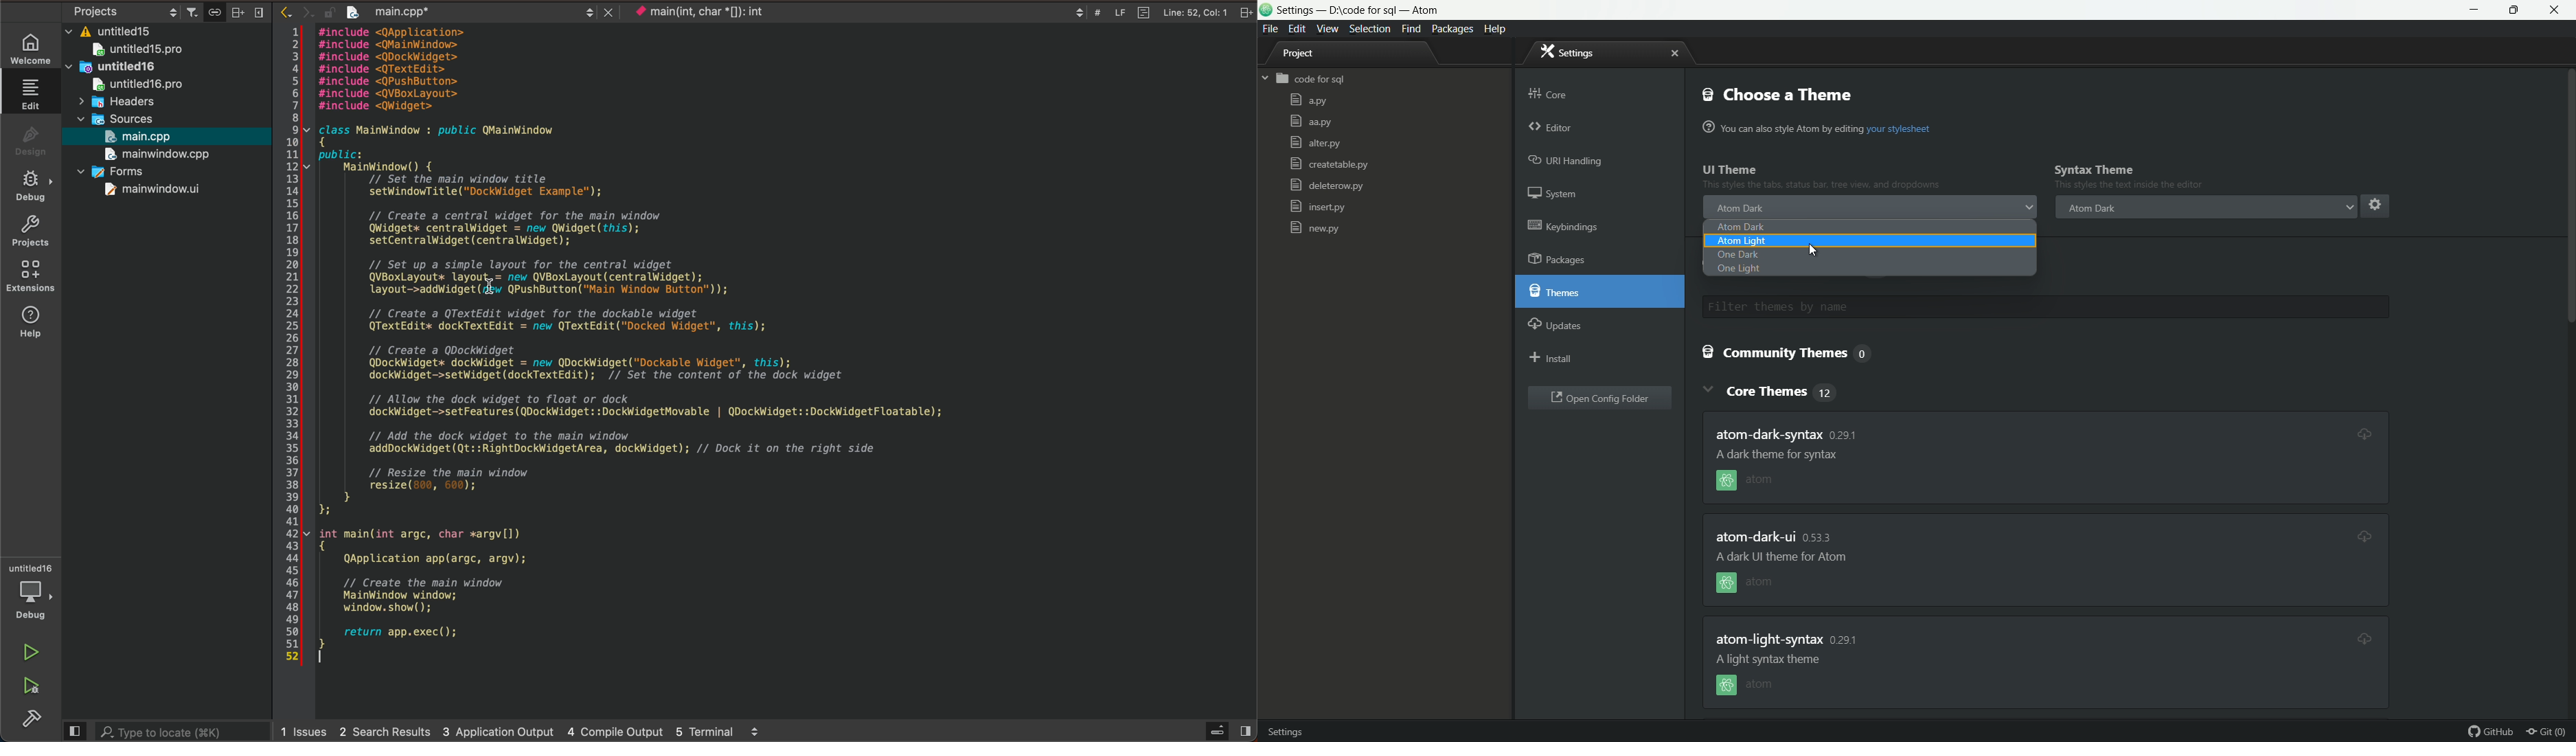 This screenshot has width=2576, height=756. Describe the element at coordinates (2090, 207) in the screenshot. I see `atom dark` at that location.